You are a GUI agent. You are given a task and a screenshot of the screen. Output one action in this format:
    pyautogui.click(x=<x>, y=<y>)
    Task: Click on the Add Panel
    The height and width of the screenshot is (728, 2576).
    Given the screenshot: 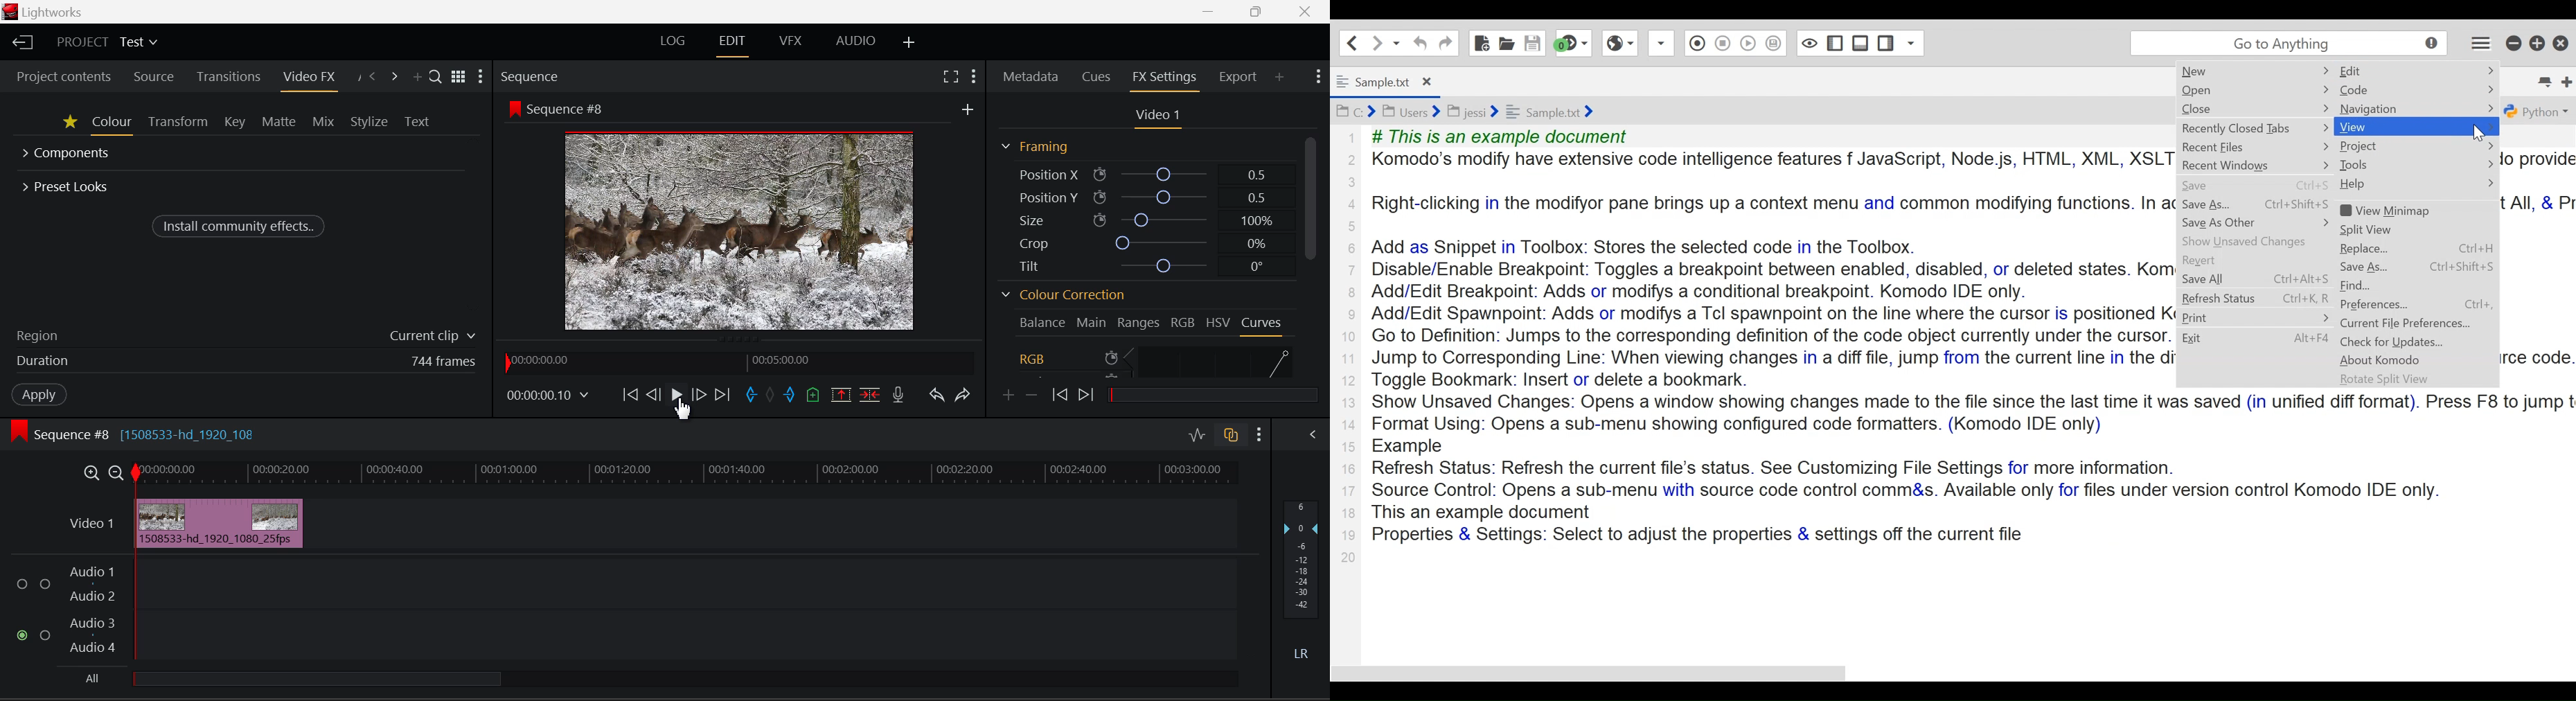 What is the action you would take?
    pyautogui.click(x=1279, y=77)
    